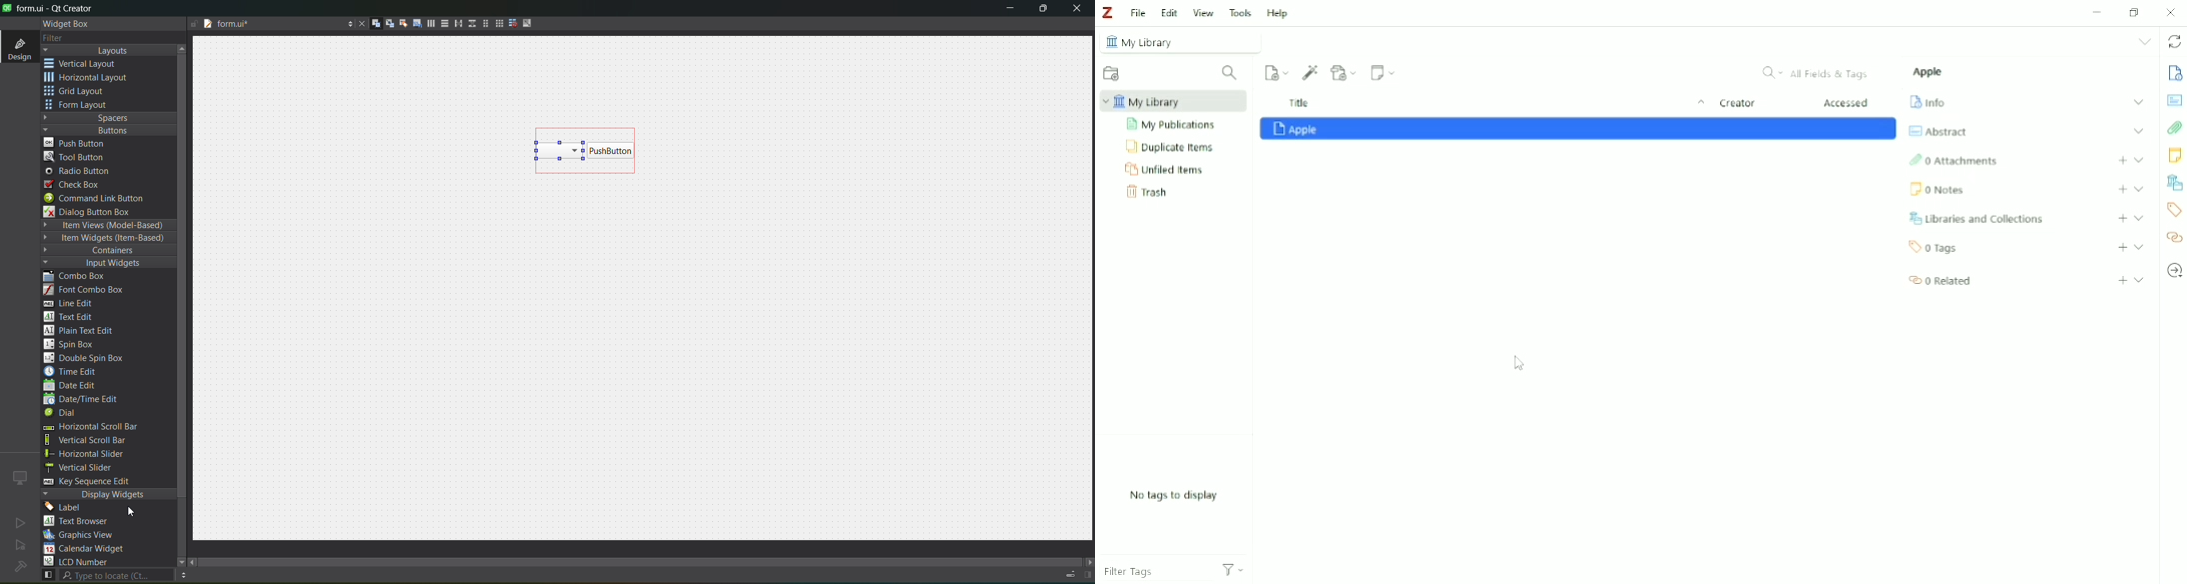 This screenshot has height=588, width=2212. I want to click on label, so click(66, 508).